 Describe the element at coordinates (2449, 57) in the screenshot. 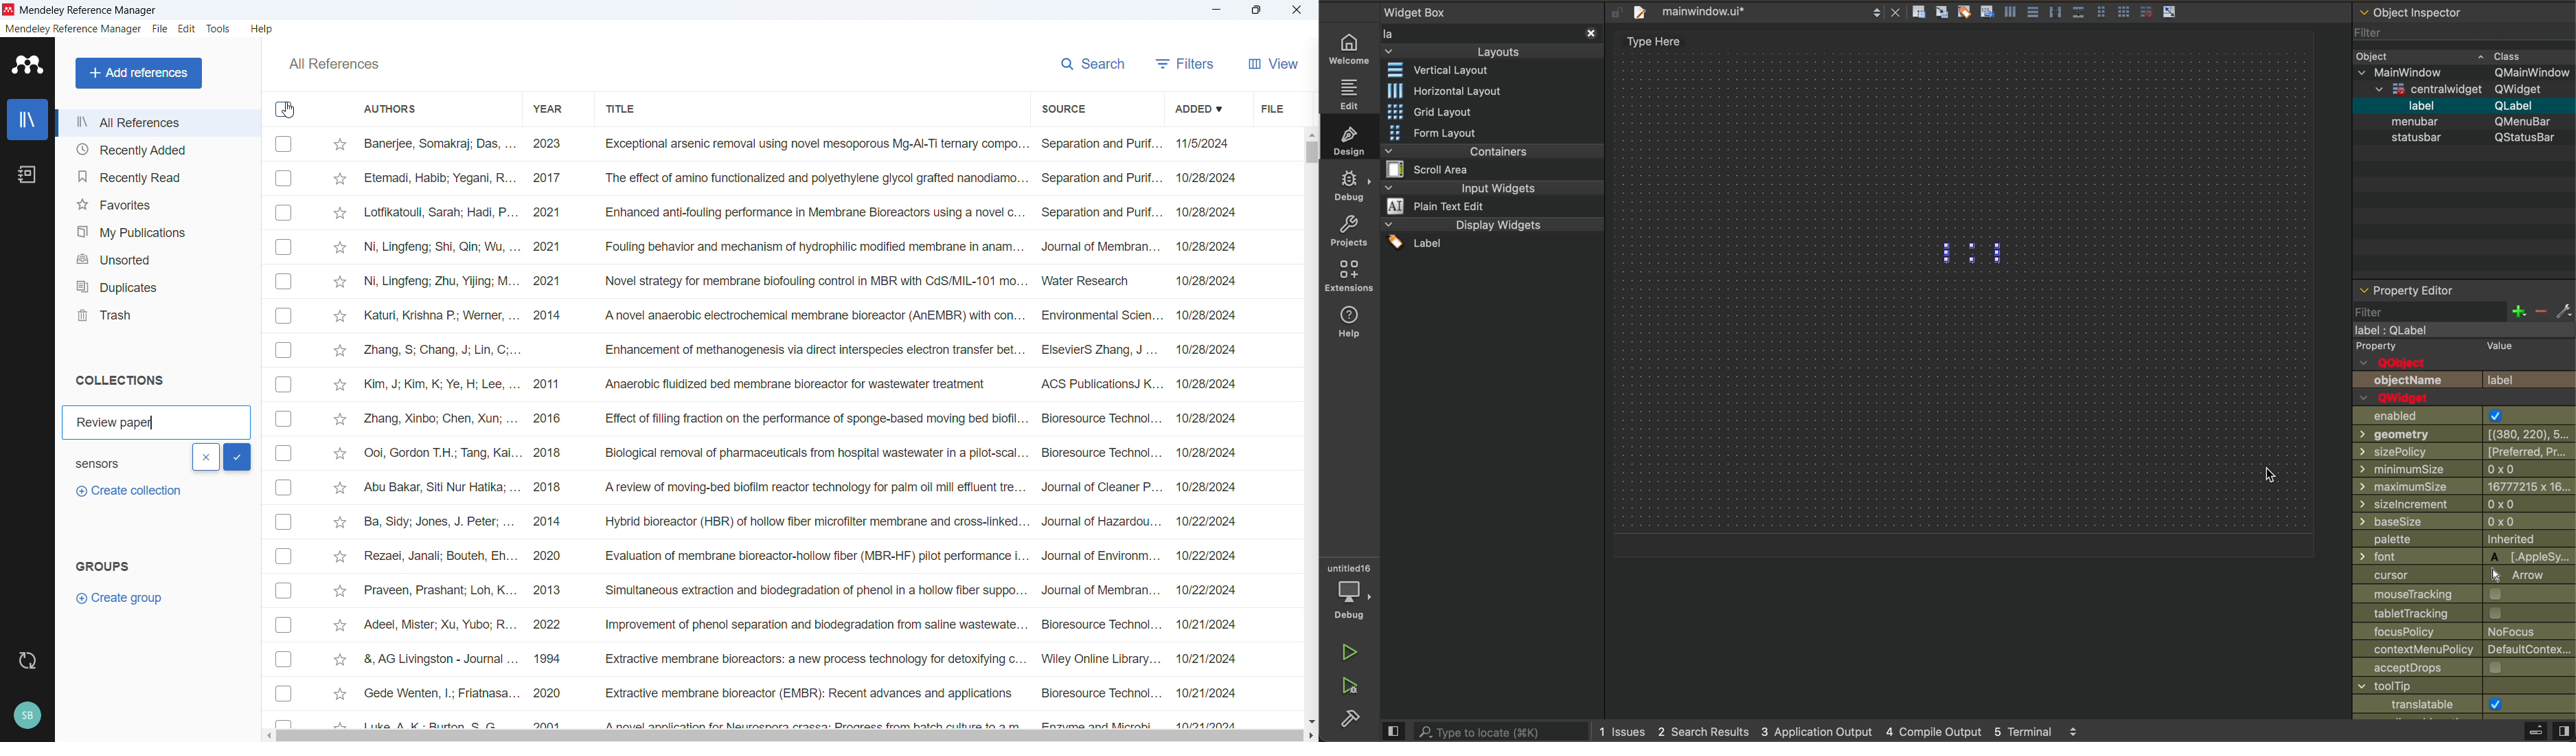

I see `object` at that location.